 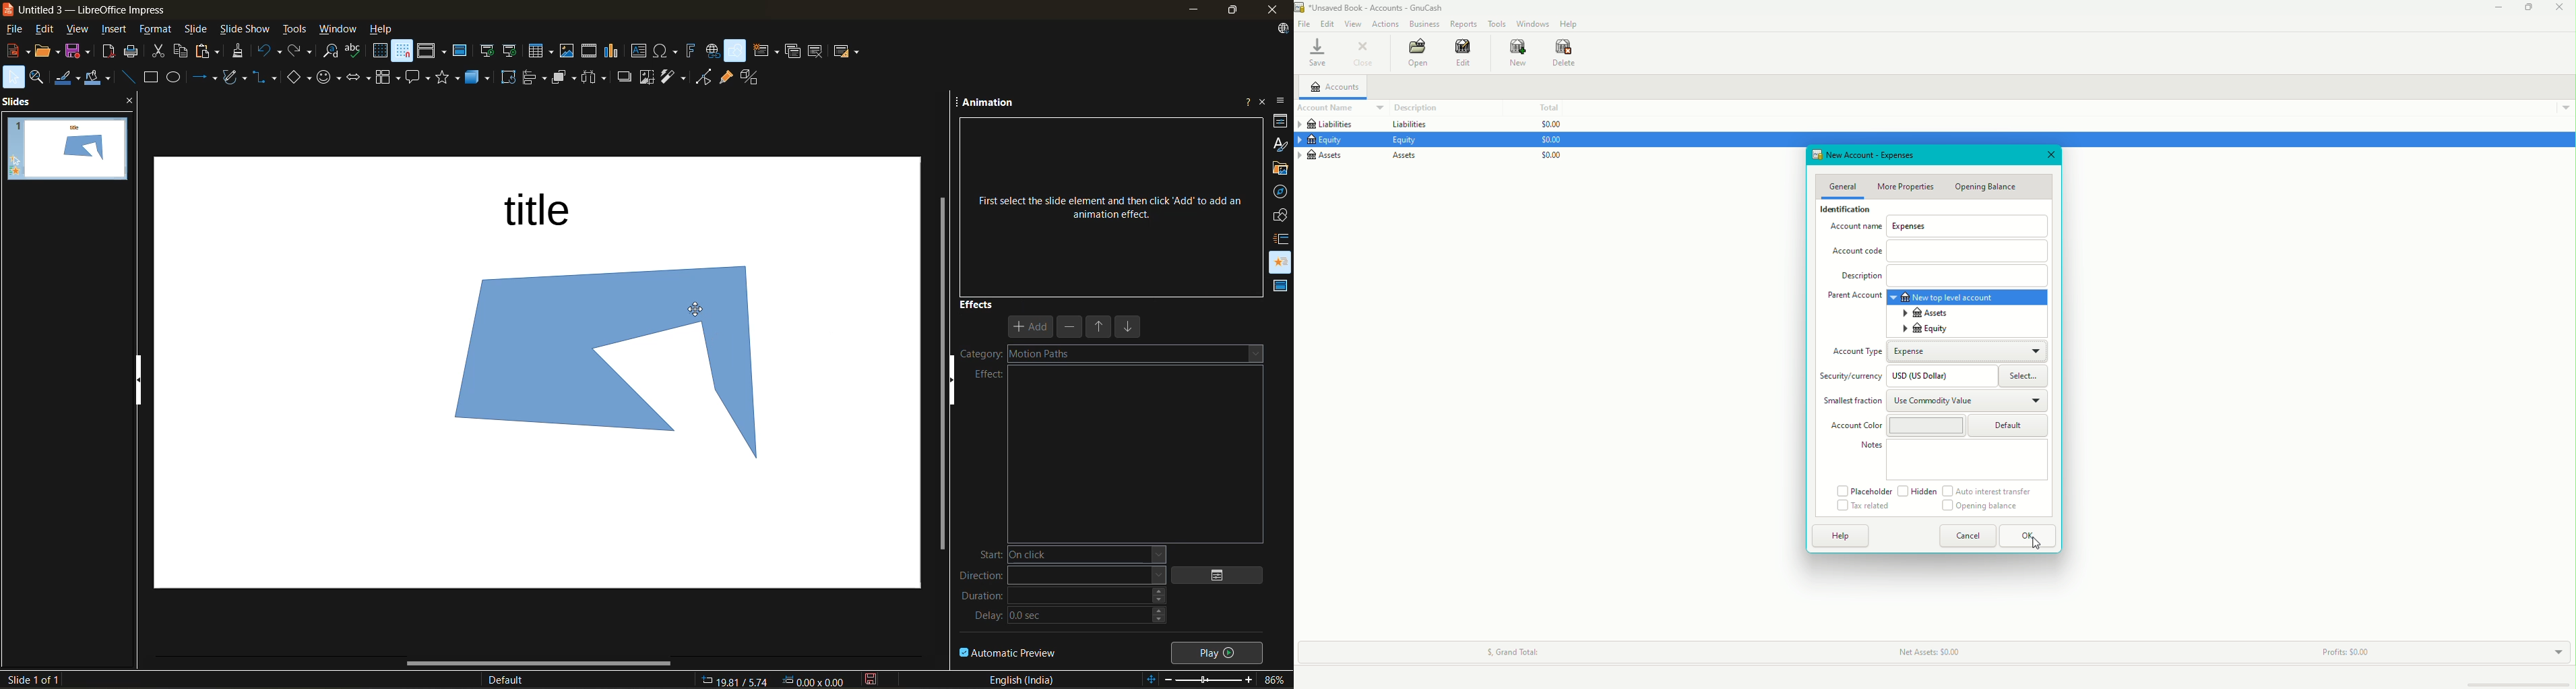 I want to click on line color, so click(x=69, y=78).